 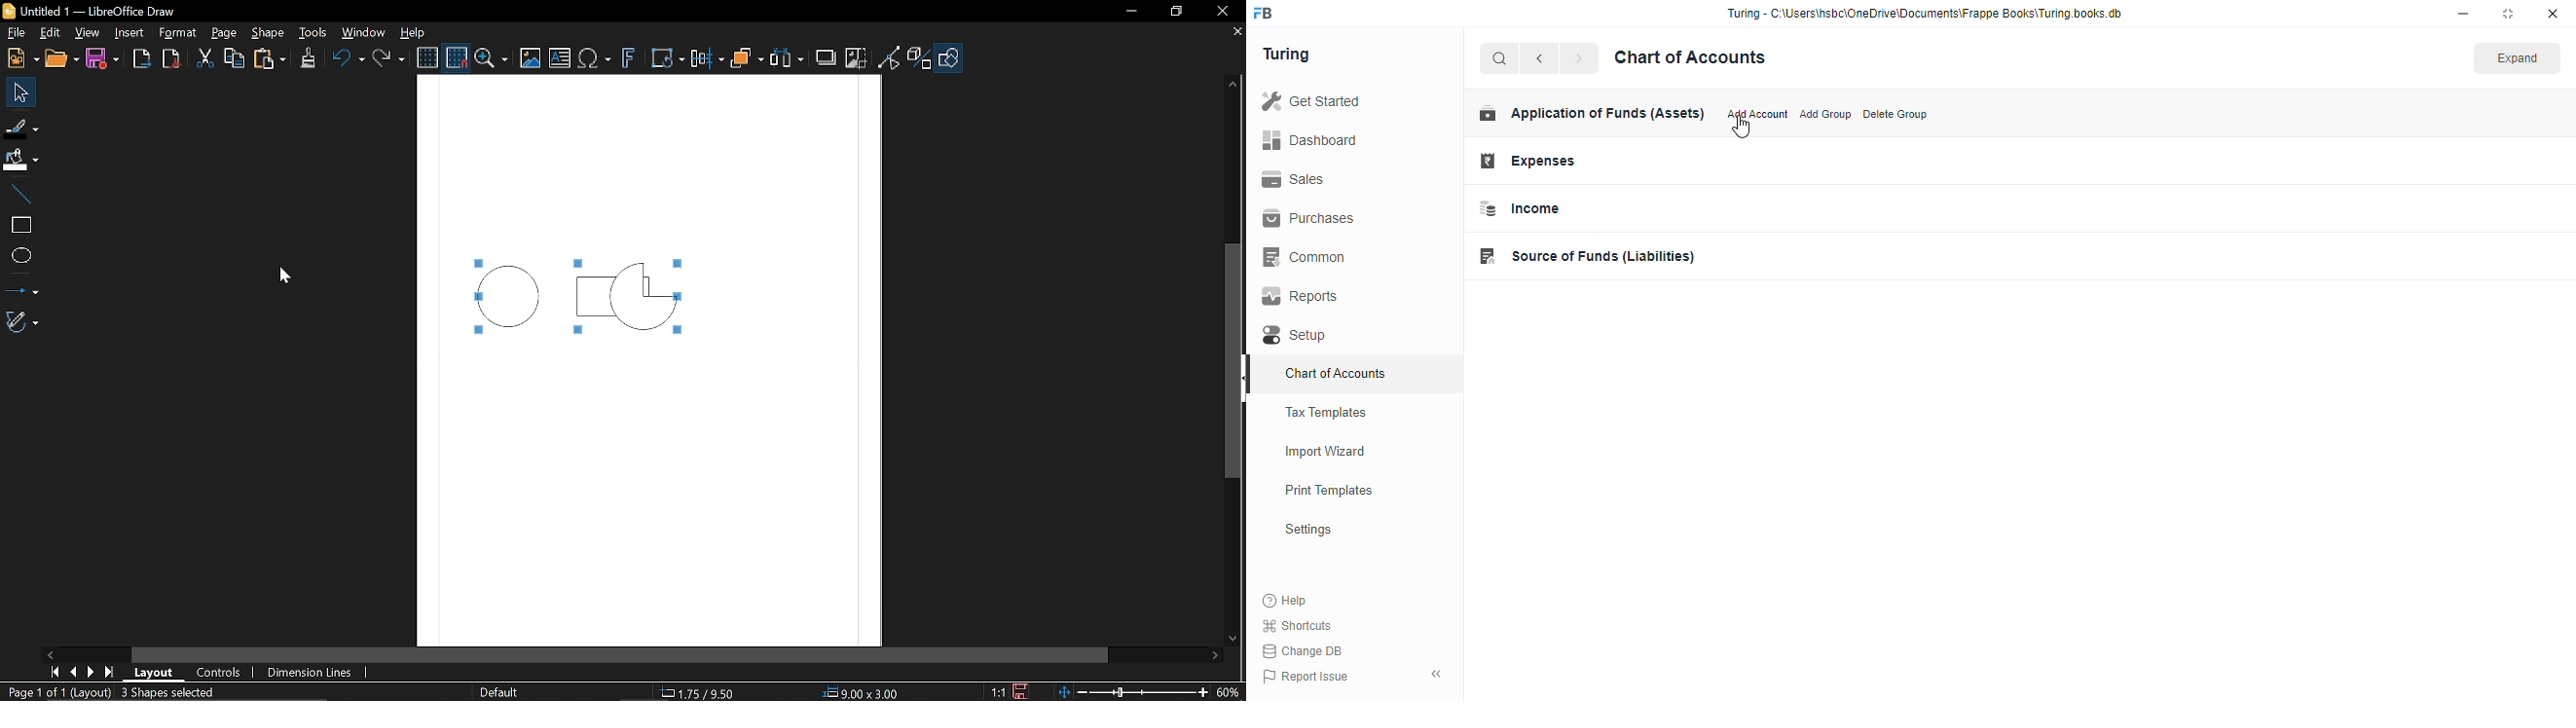 What do you see at coordinates (889, 57) in the screenshot?
I see `Toggle point of view` at bounding box center [889, 57].